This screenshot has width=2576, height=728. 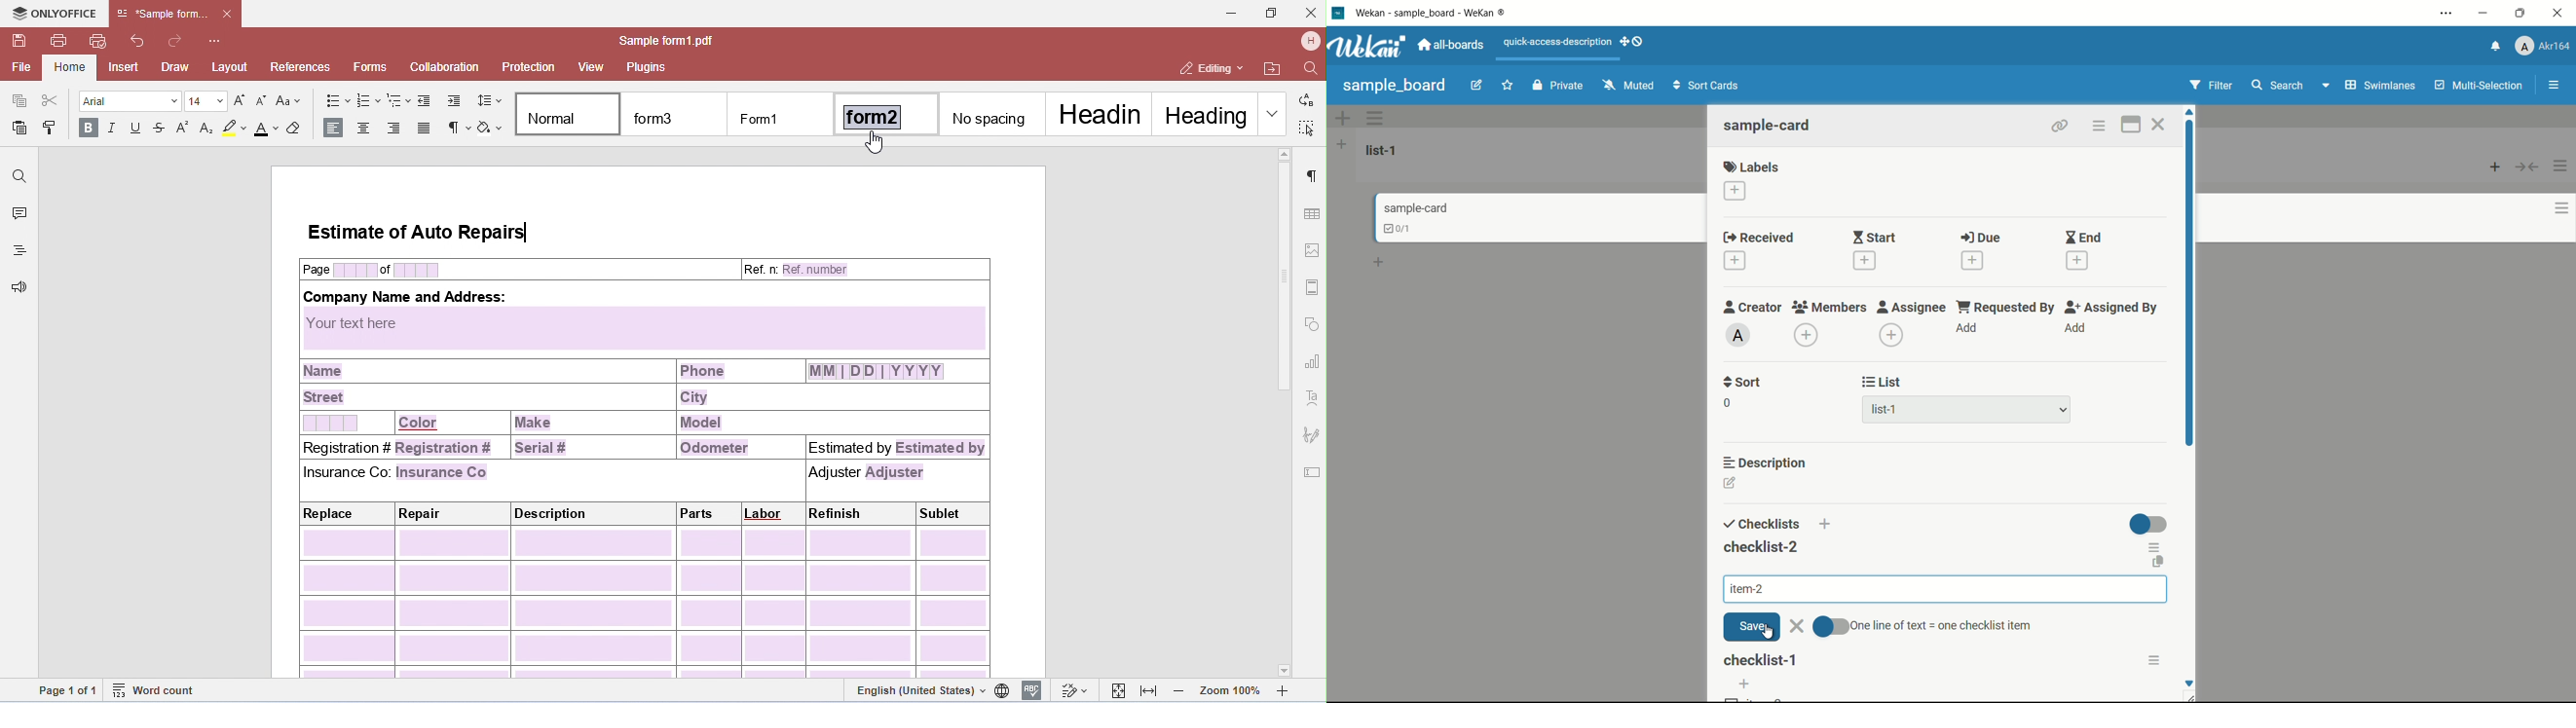 What do you see at coordinates (1384, 150) in the screenshot?
I see `list-1` at bounding box center [1384, 150].